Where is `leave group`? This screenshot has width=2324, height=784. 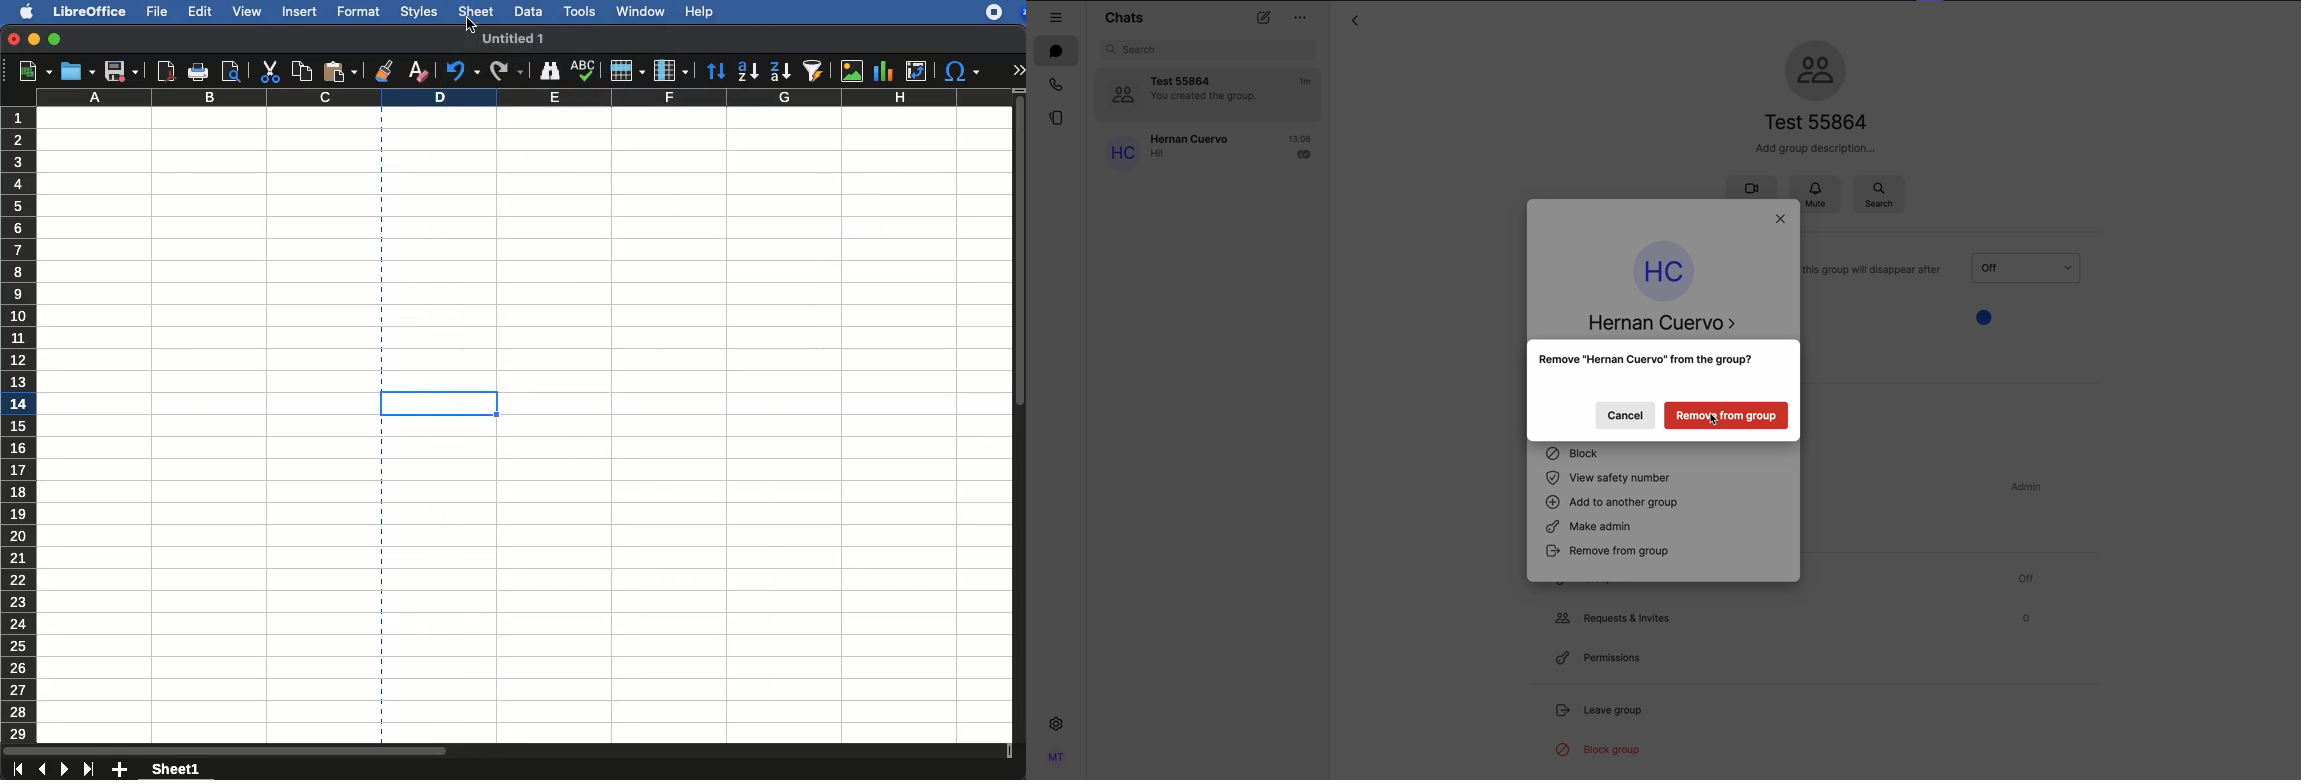 leave group is located at coordinates (1602, 713).